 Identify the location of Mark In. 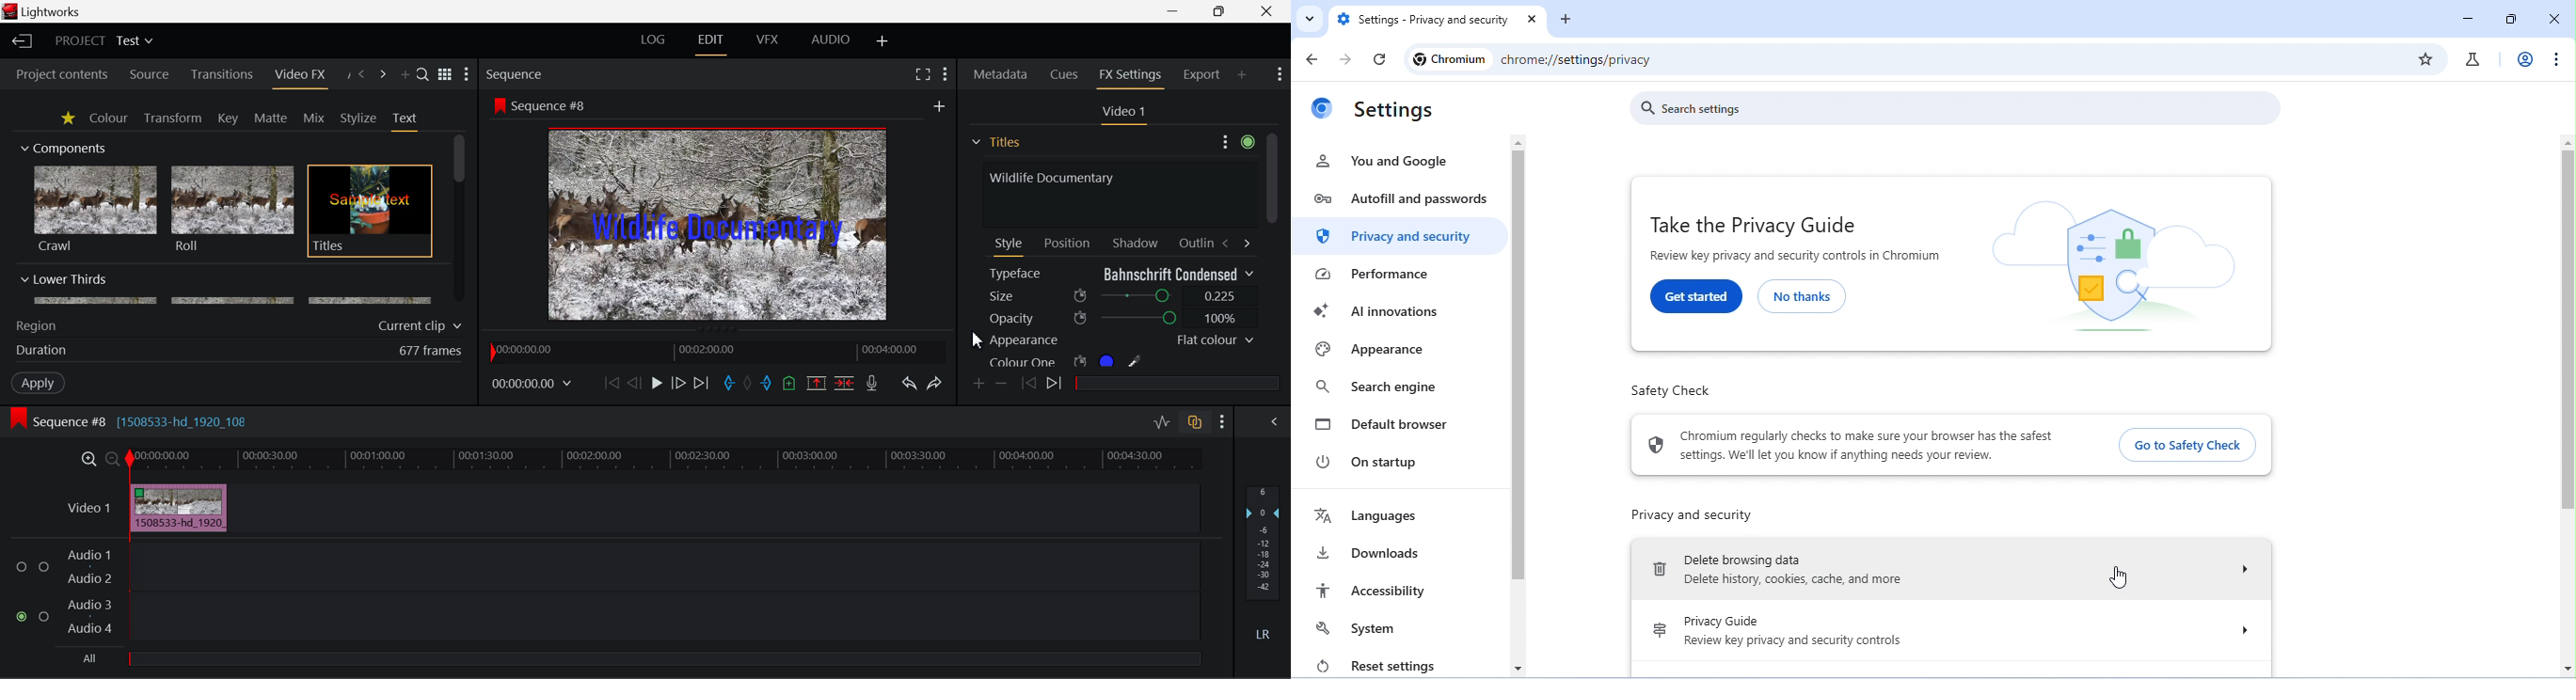
(729, 385).